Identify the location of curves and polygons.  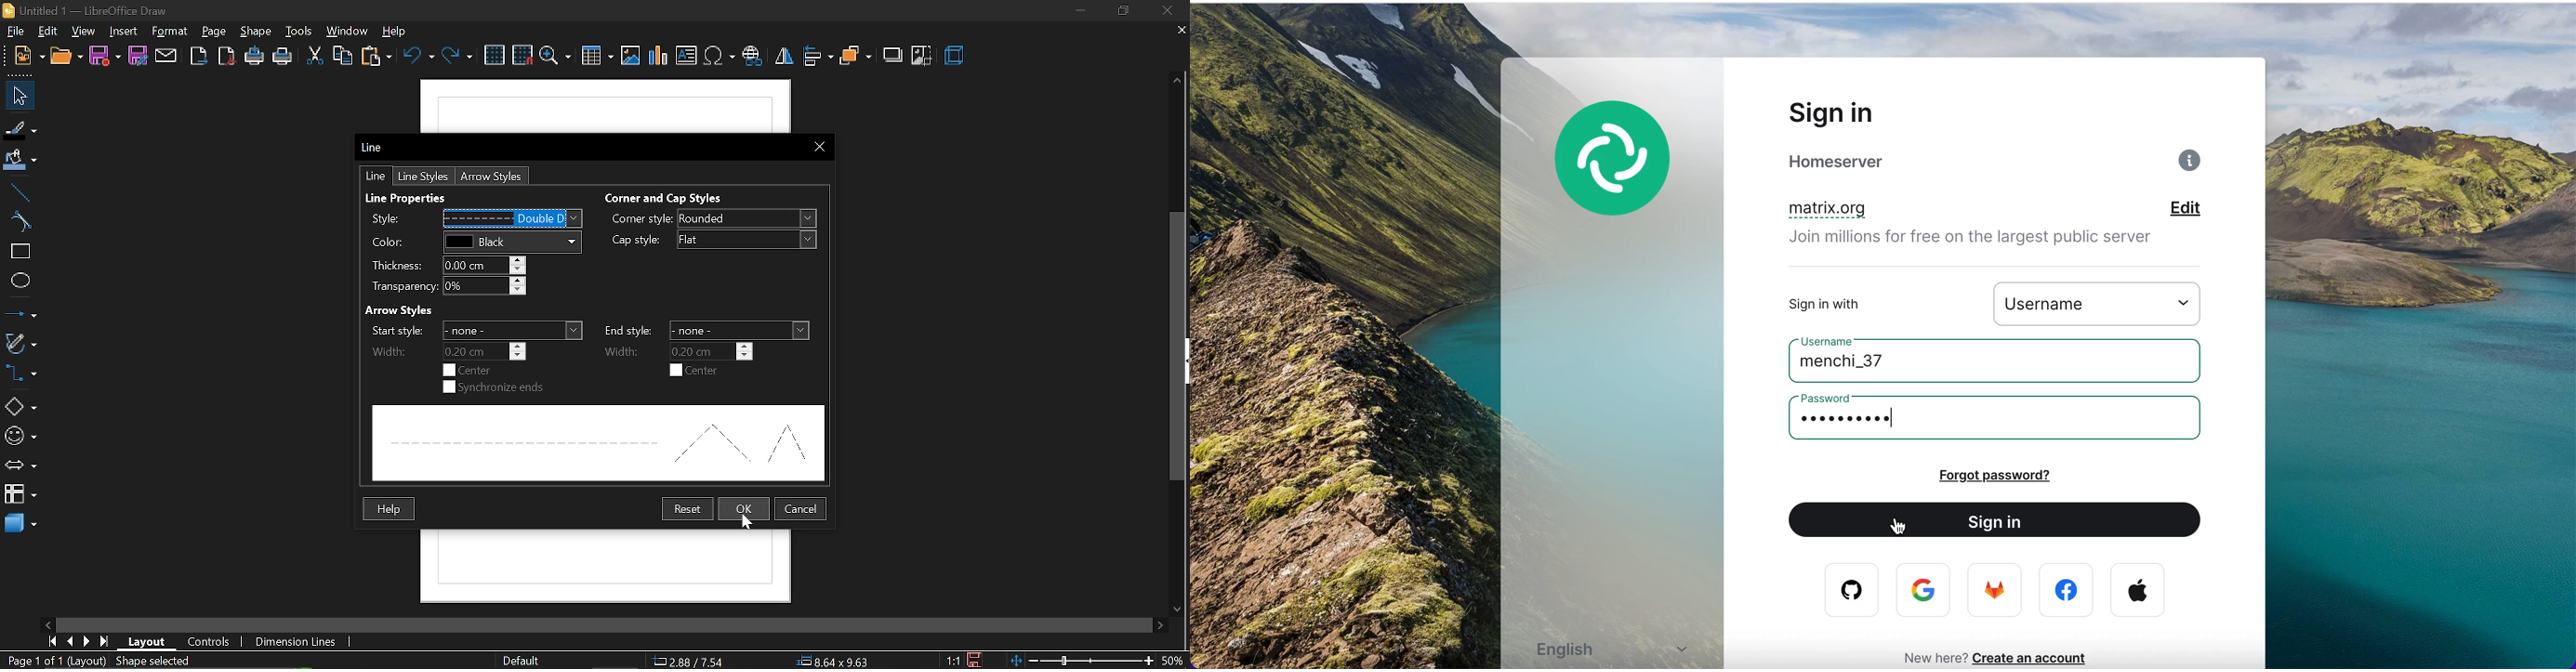
(22, 343).